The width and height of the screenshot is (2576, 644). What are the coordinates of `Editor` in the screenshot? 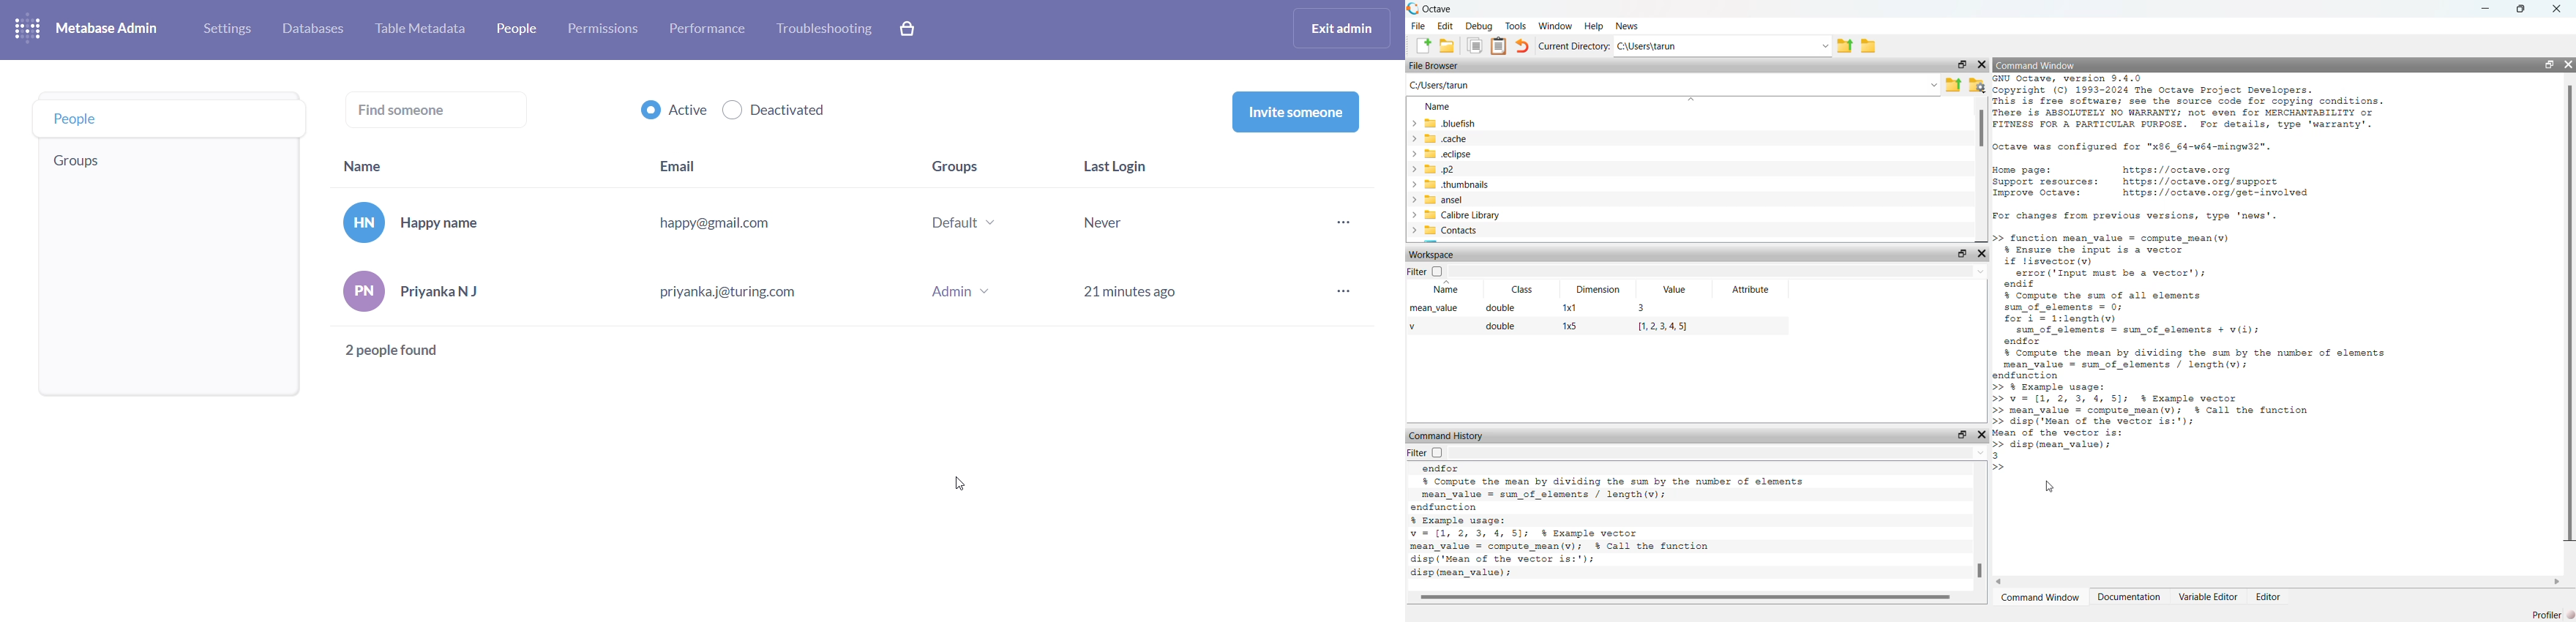 It's located at (2267, 597).